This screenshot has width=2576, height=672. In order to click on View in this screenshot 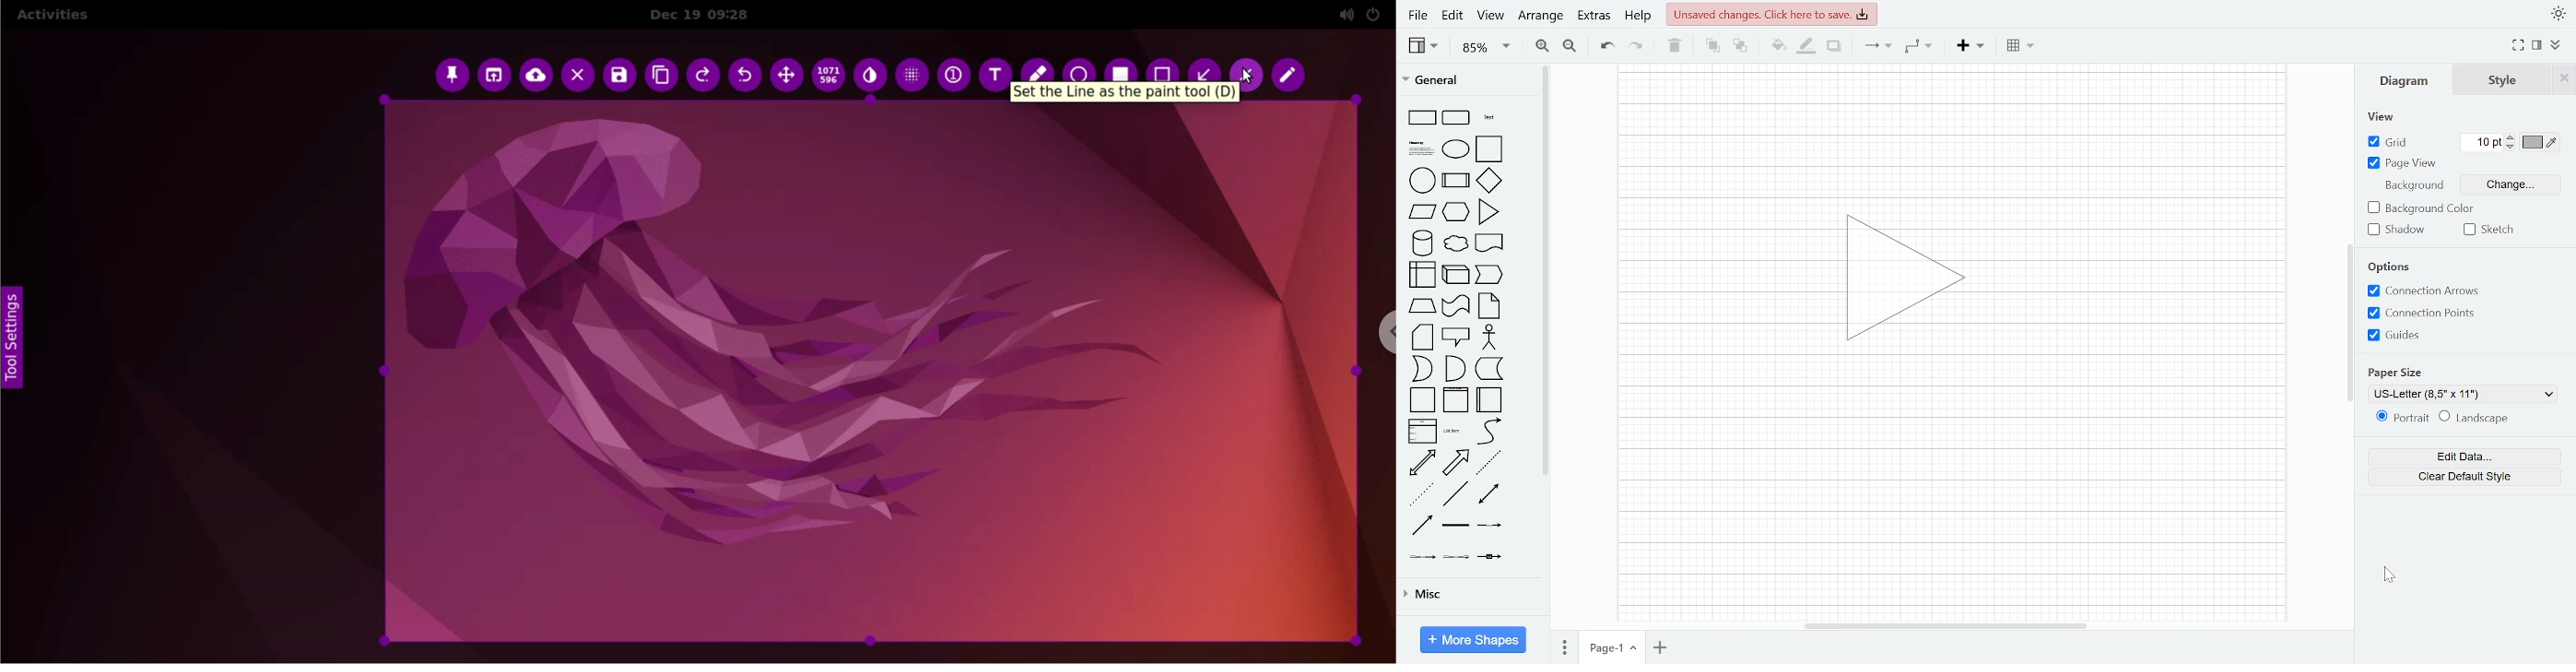, I will do `click(2382, 116)`.